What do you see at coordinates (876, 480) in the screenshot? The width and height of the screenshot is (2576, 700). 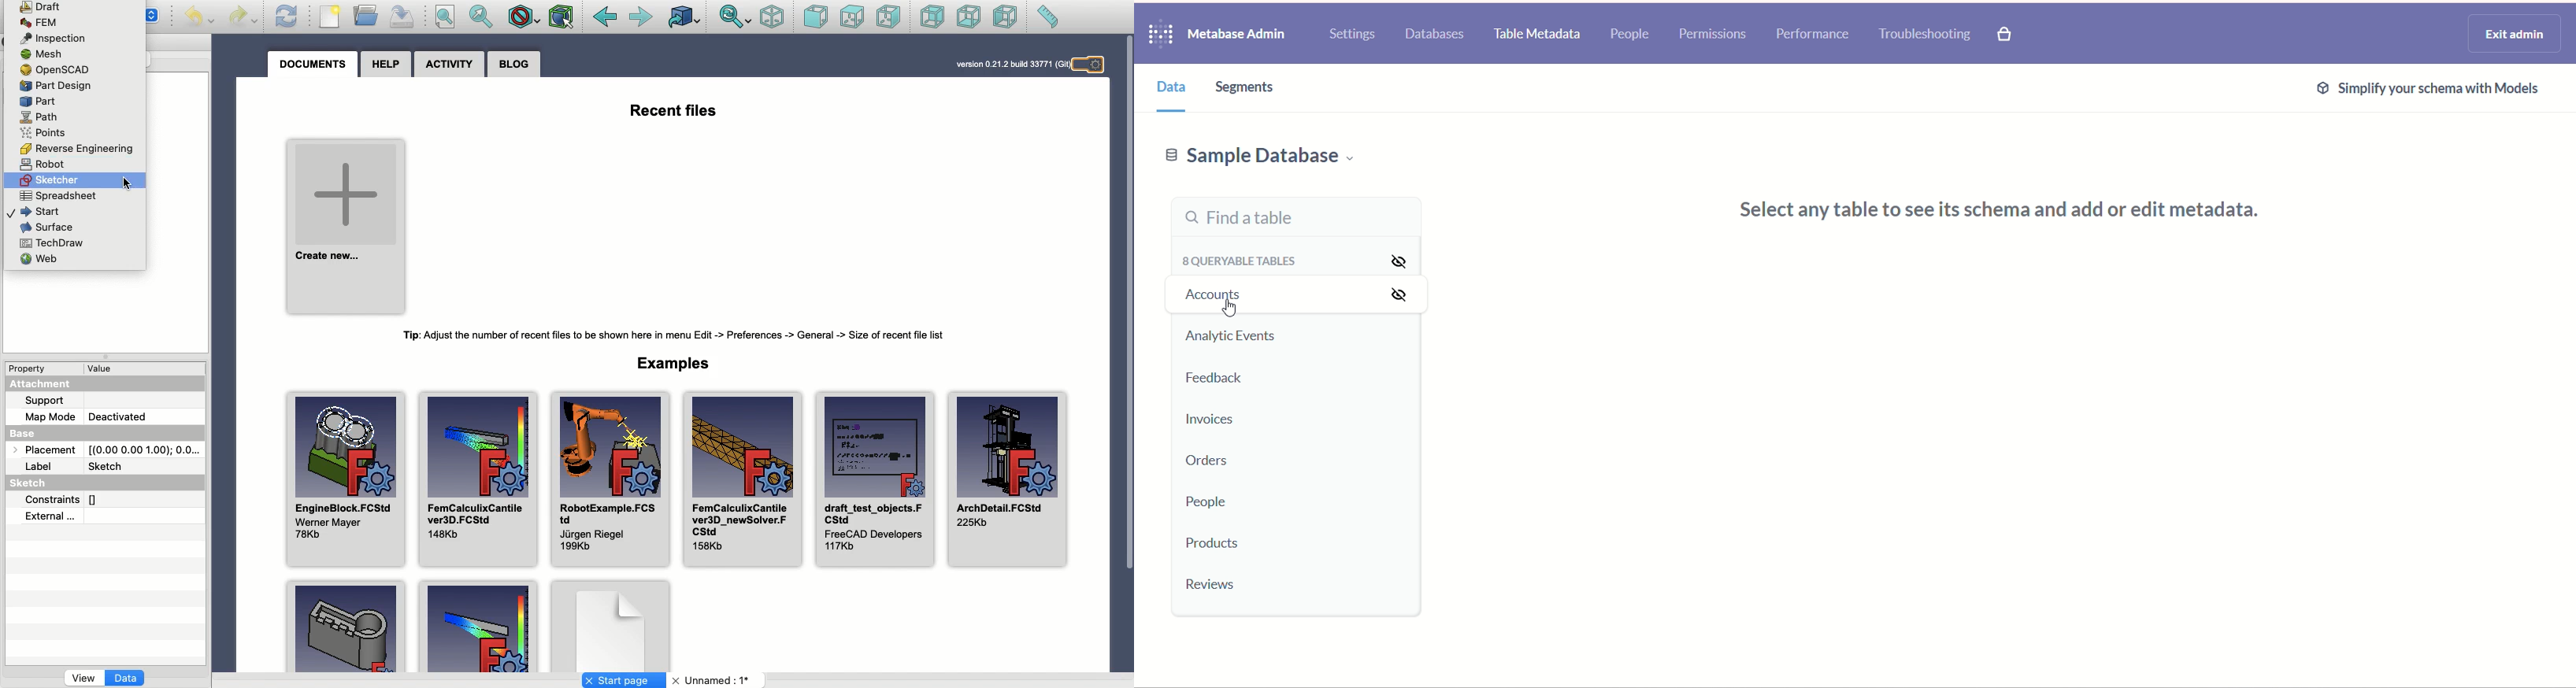 I see `draft_test_objects` at bounding box center [876, 480].